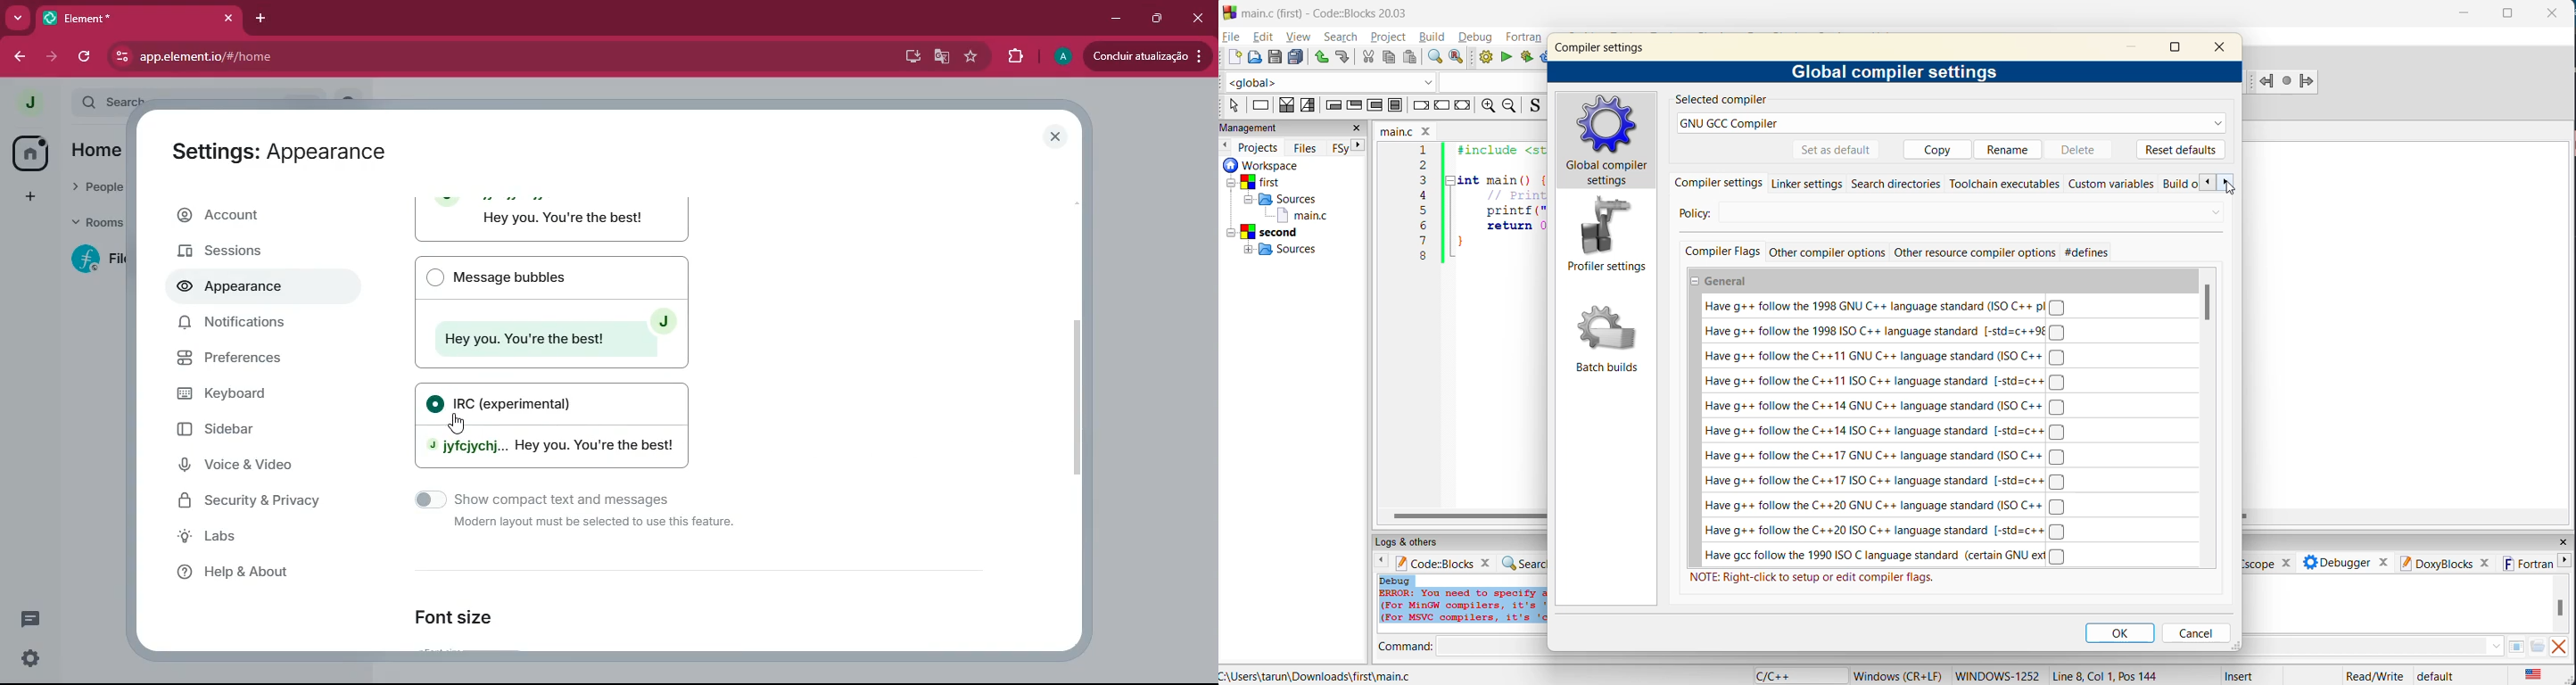  What do you see at coordinates (240, 288) in the screenshot?
I see `appearance` at bounding box center [240, 288].